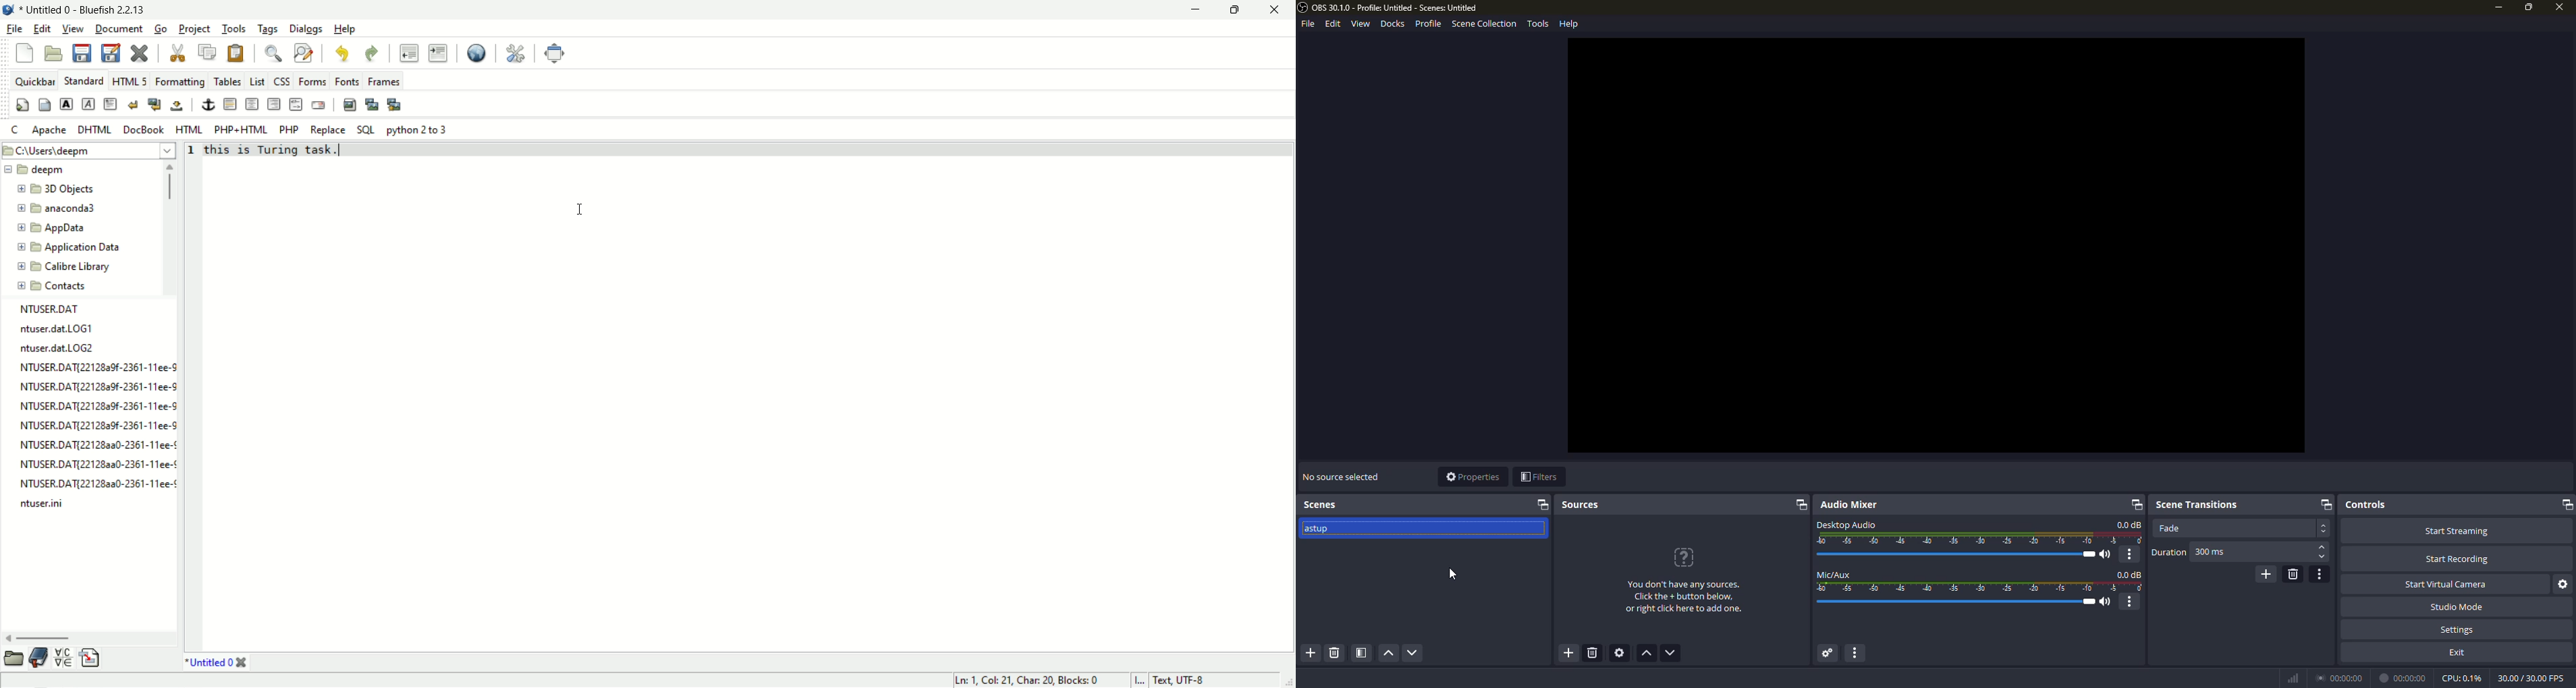 The height and width of the screenshot is (700, 2576). I want to click on paste, so click(236, 54).